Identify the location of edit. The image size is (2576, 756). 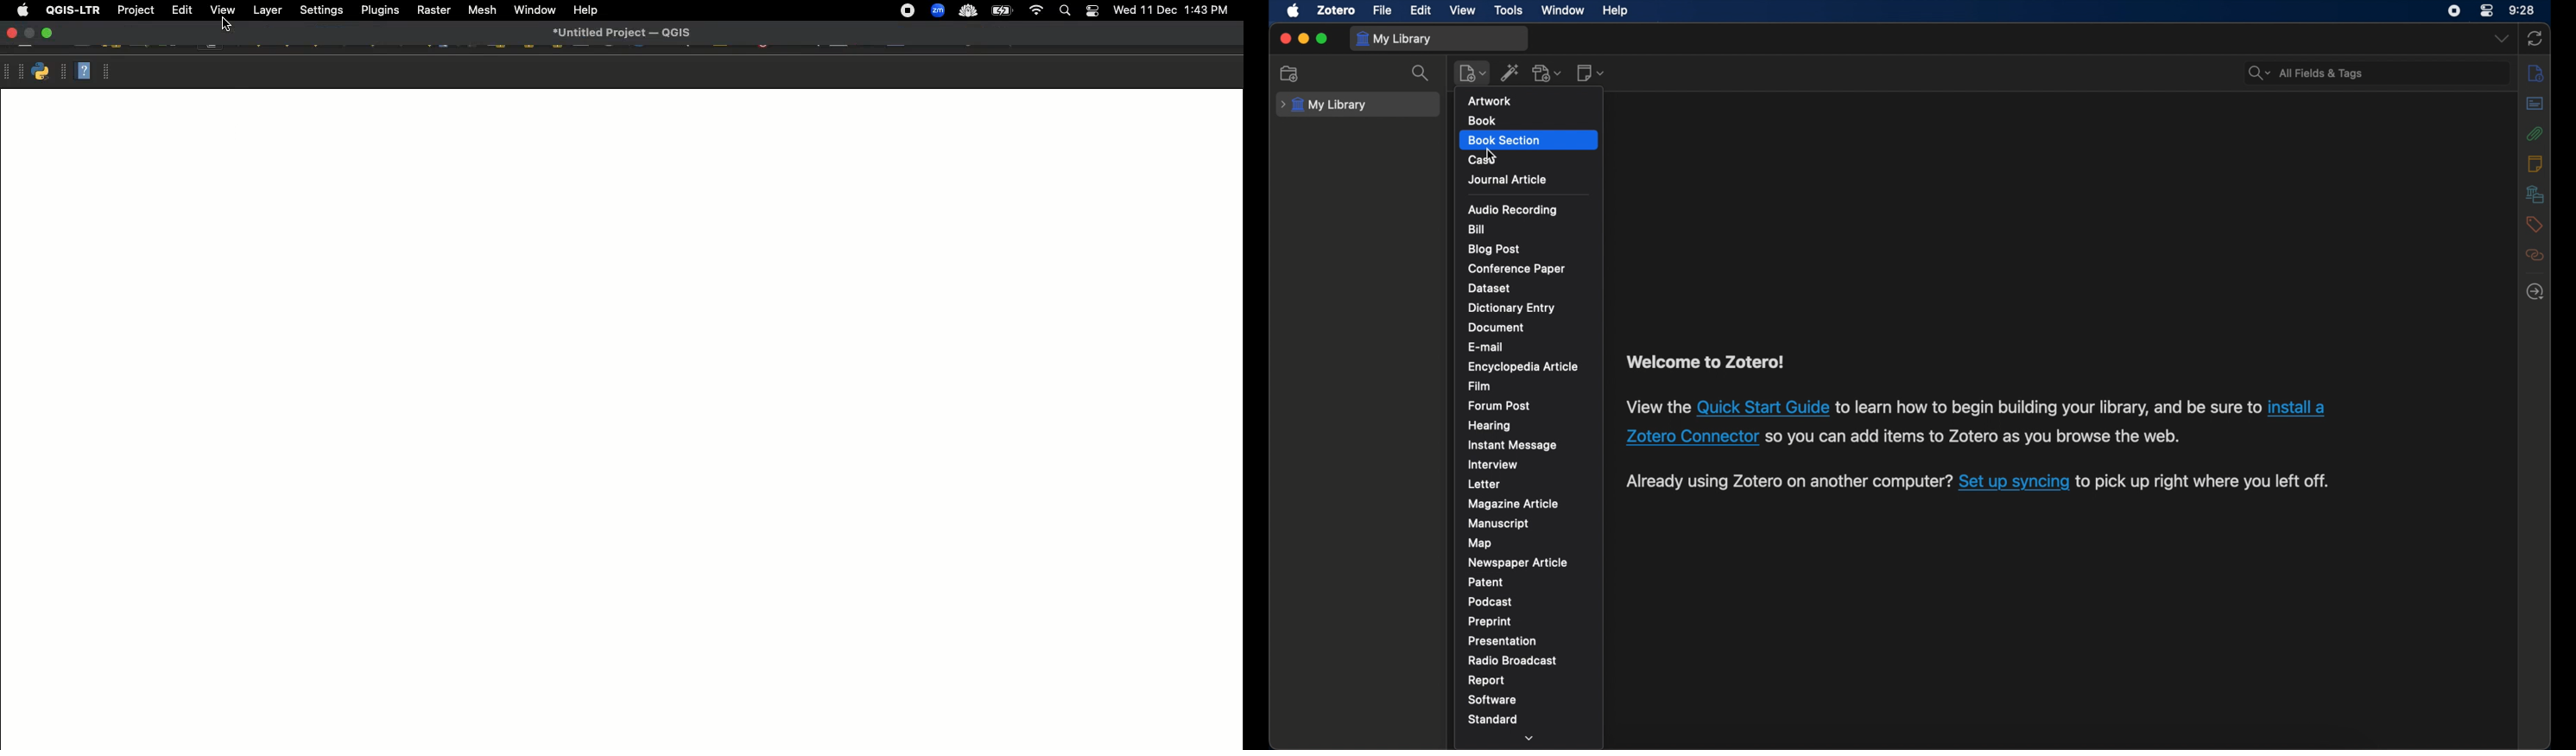
(1422, 10).